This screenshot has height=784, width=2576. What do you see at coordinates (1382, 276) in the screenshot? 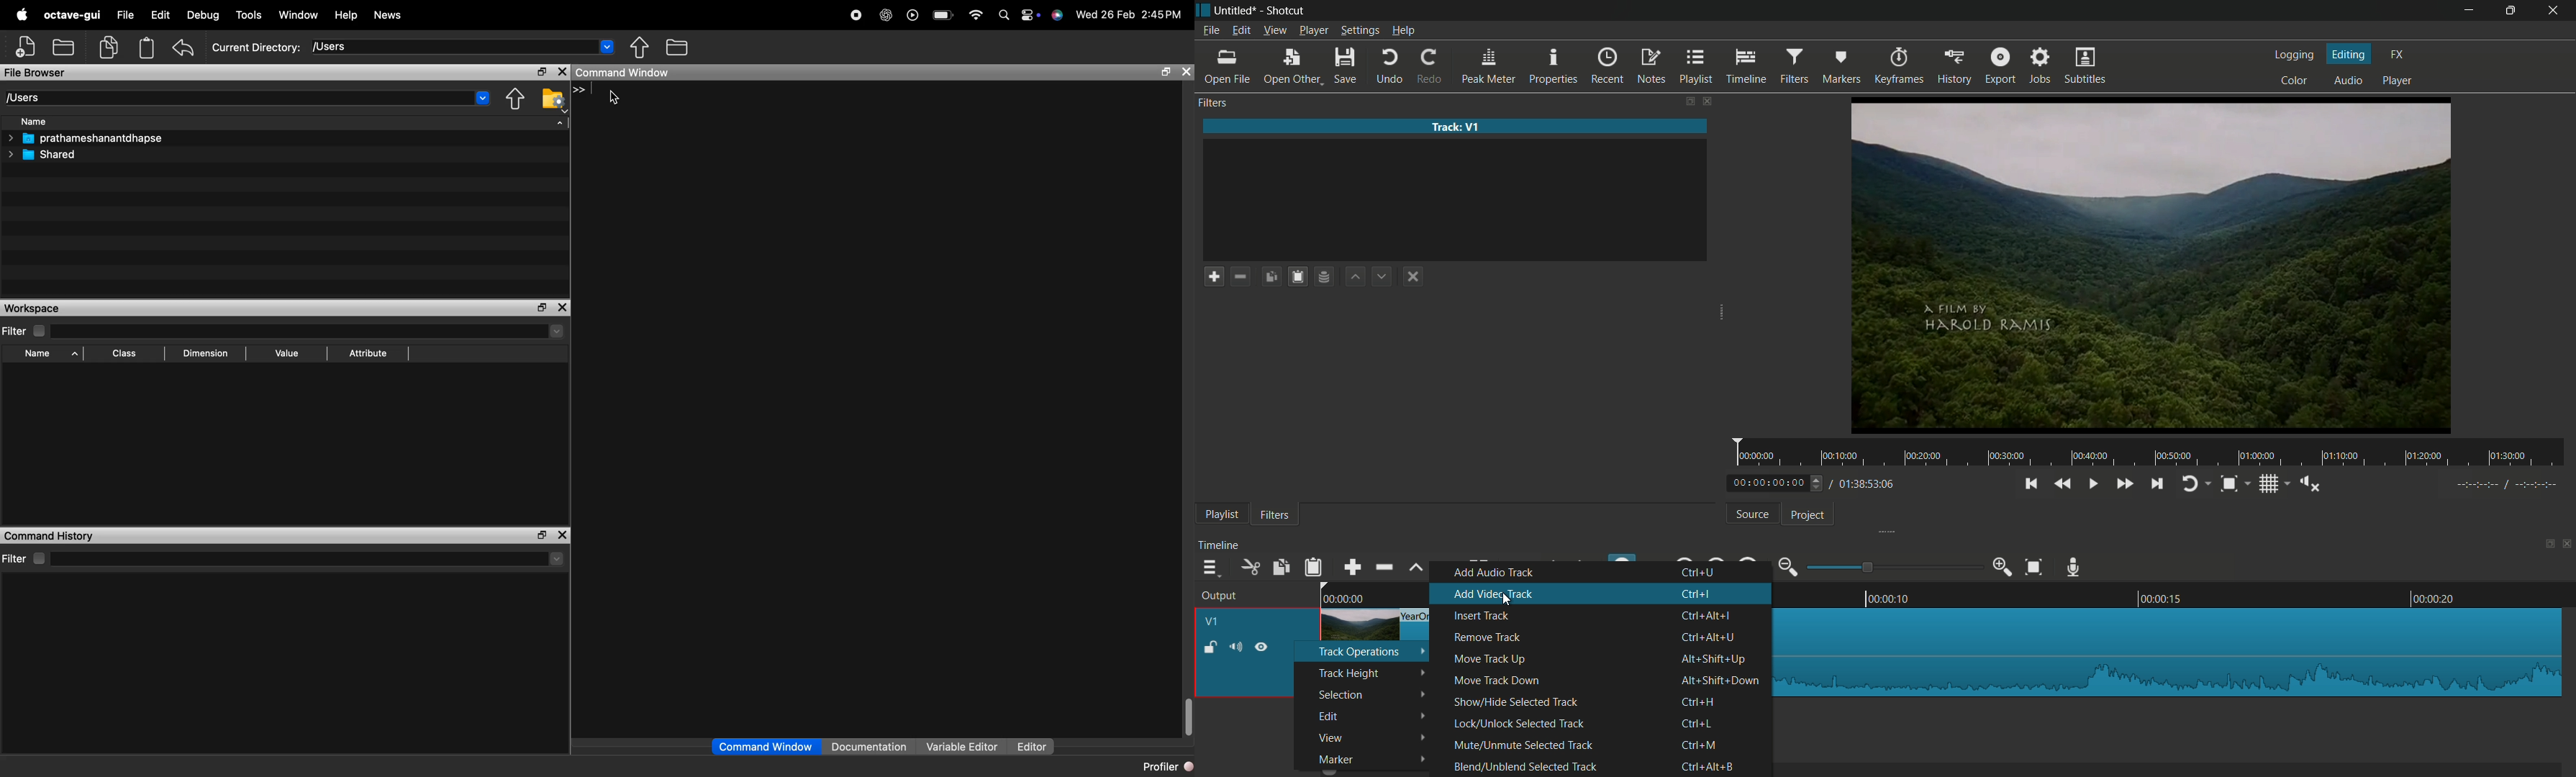
I see `move filter down` at bounding box center [1382, 276].